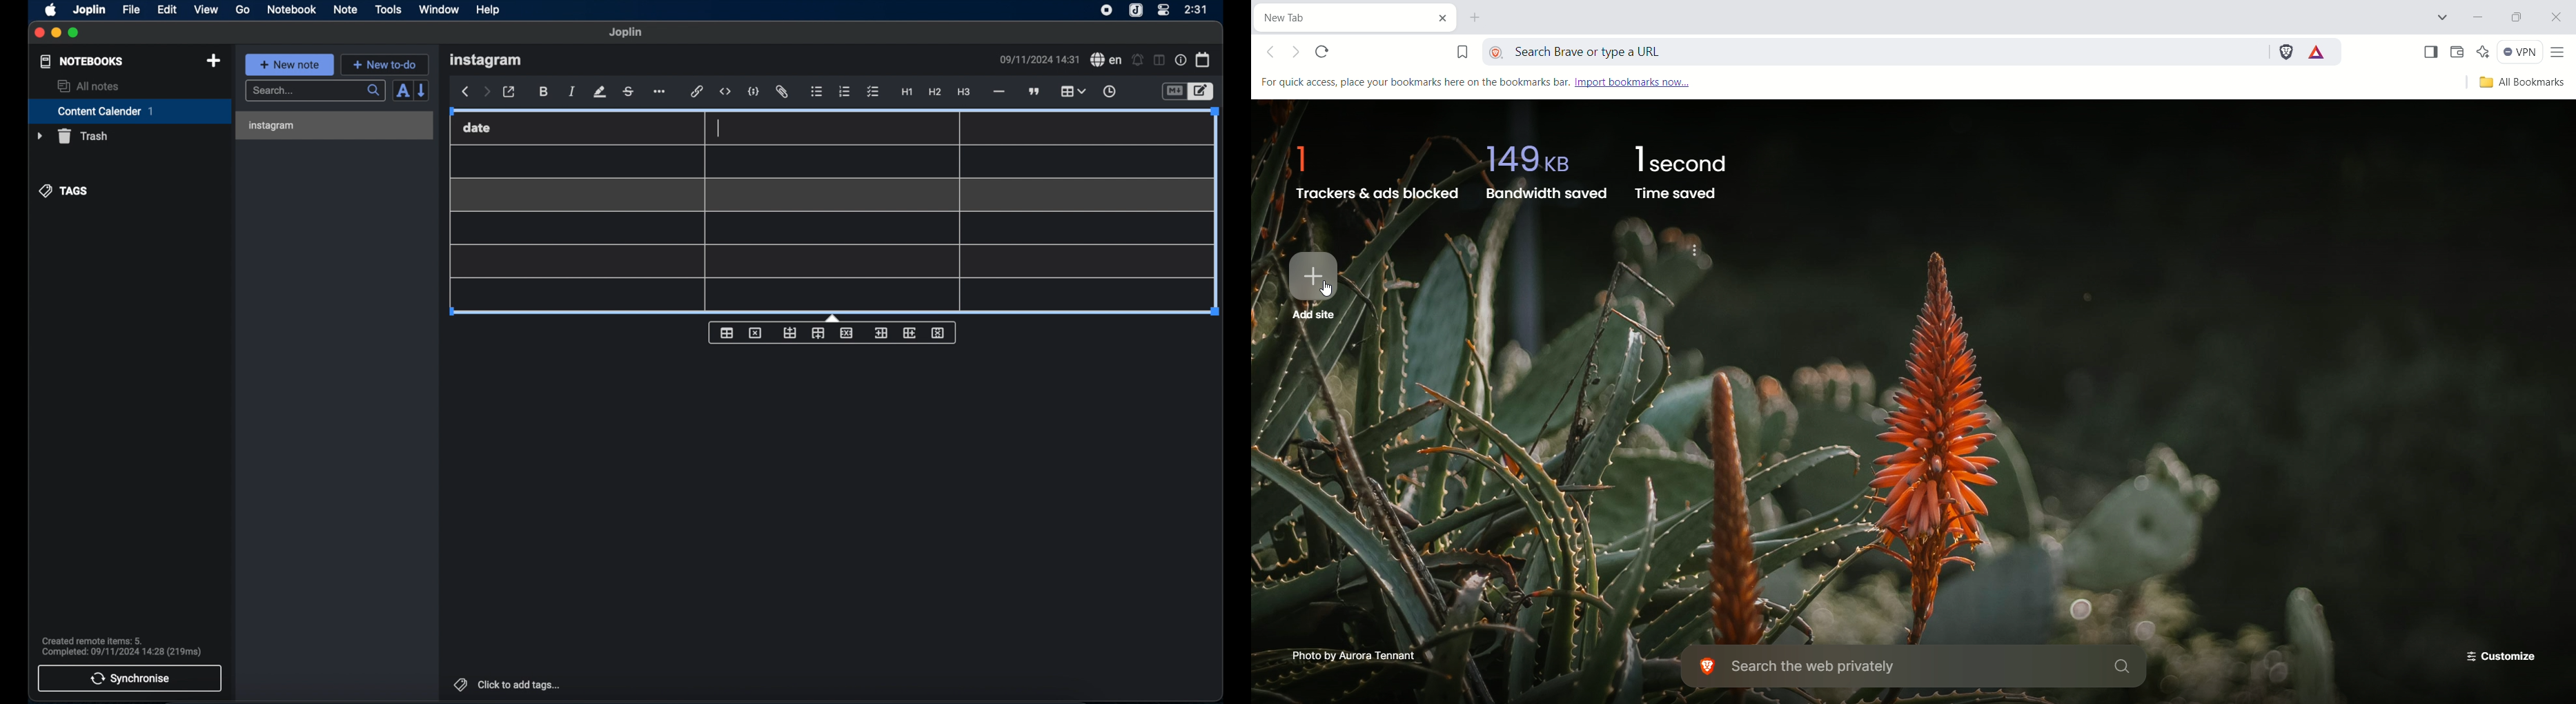 This screenshot has width=2576, height=728. Describe the element at coordinates (1107, 11) in the screenshot. I see `screen recorder icon` at that location.